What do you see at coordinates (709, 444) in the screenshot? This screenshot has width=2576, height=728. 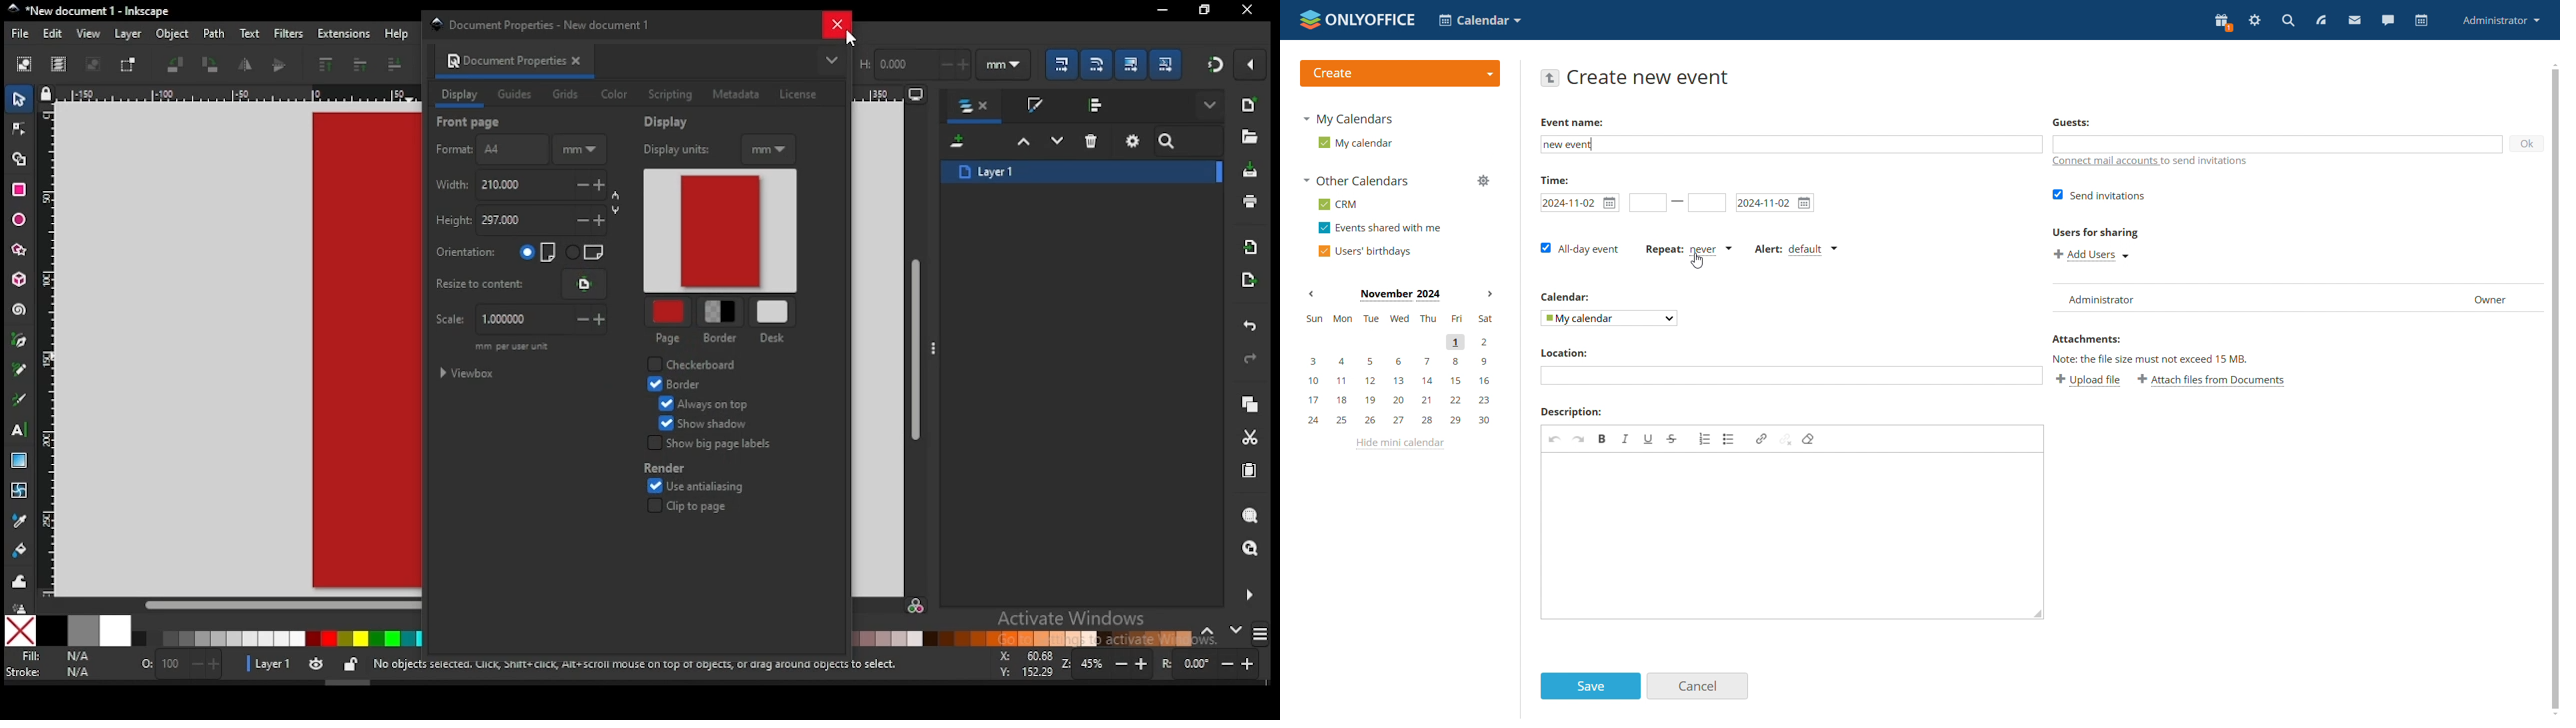 I see `render` at bounding box center [709, 444].